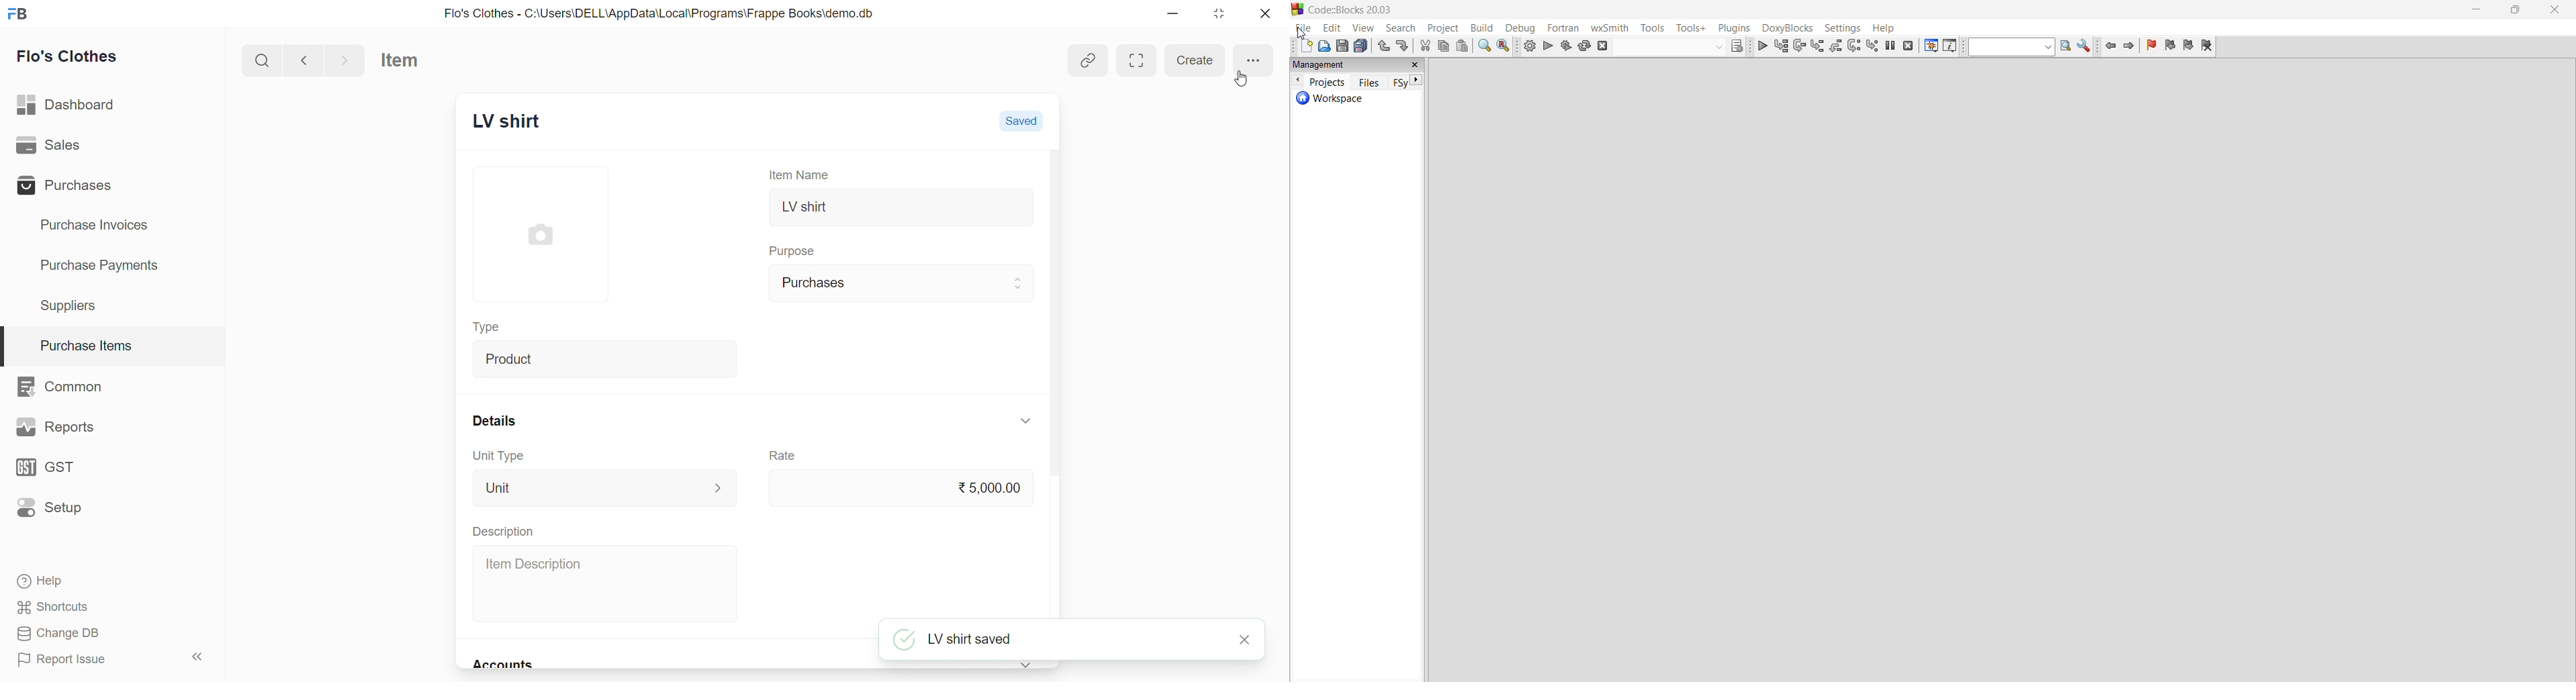 The height and width of the screenshot is (700, 2576). I want to click on Unit Type, so click(497, 456).